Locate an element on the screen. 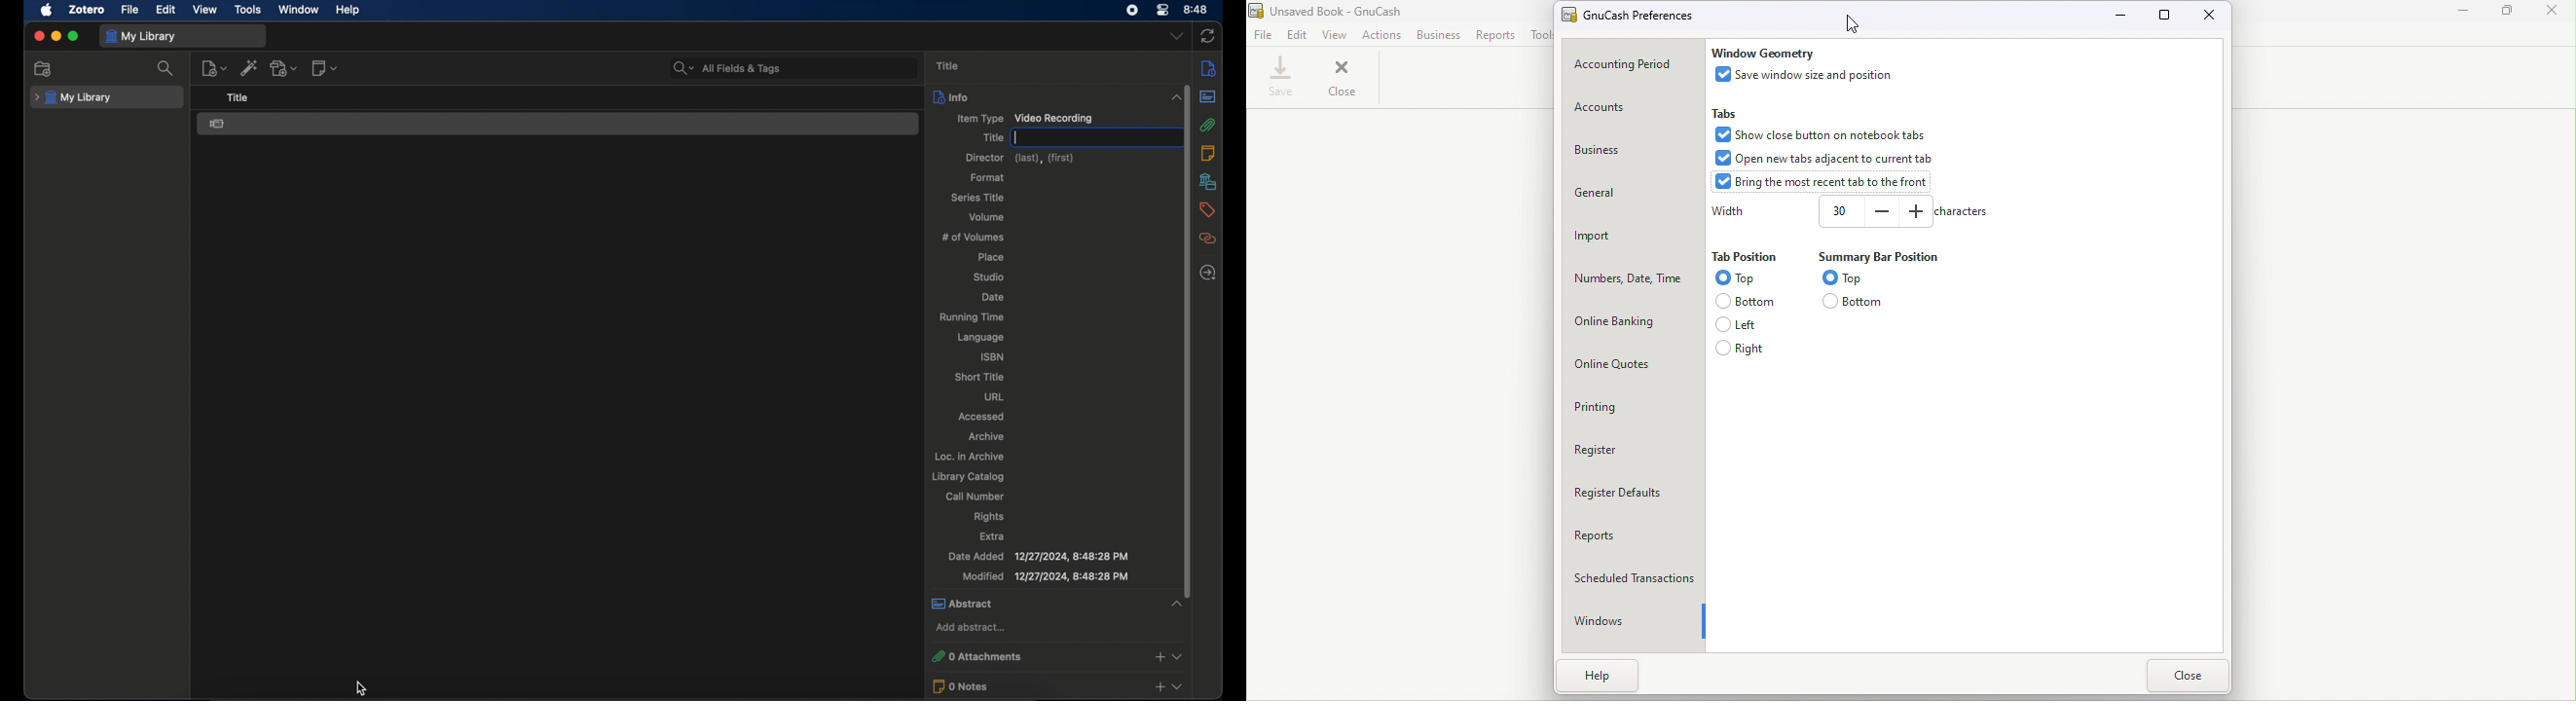 The width and height of the screenshot is (2576, 728). related is located at coordinates (1208, 239).